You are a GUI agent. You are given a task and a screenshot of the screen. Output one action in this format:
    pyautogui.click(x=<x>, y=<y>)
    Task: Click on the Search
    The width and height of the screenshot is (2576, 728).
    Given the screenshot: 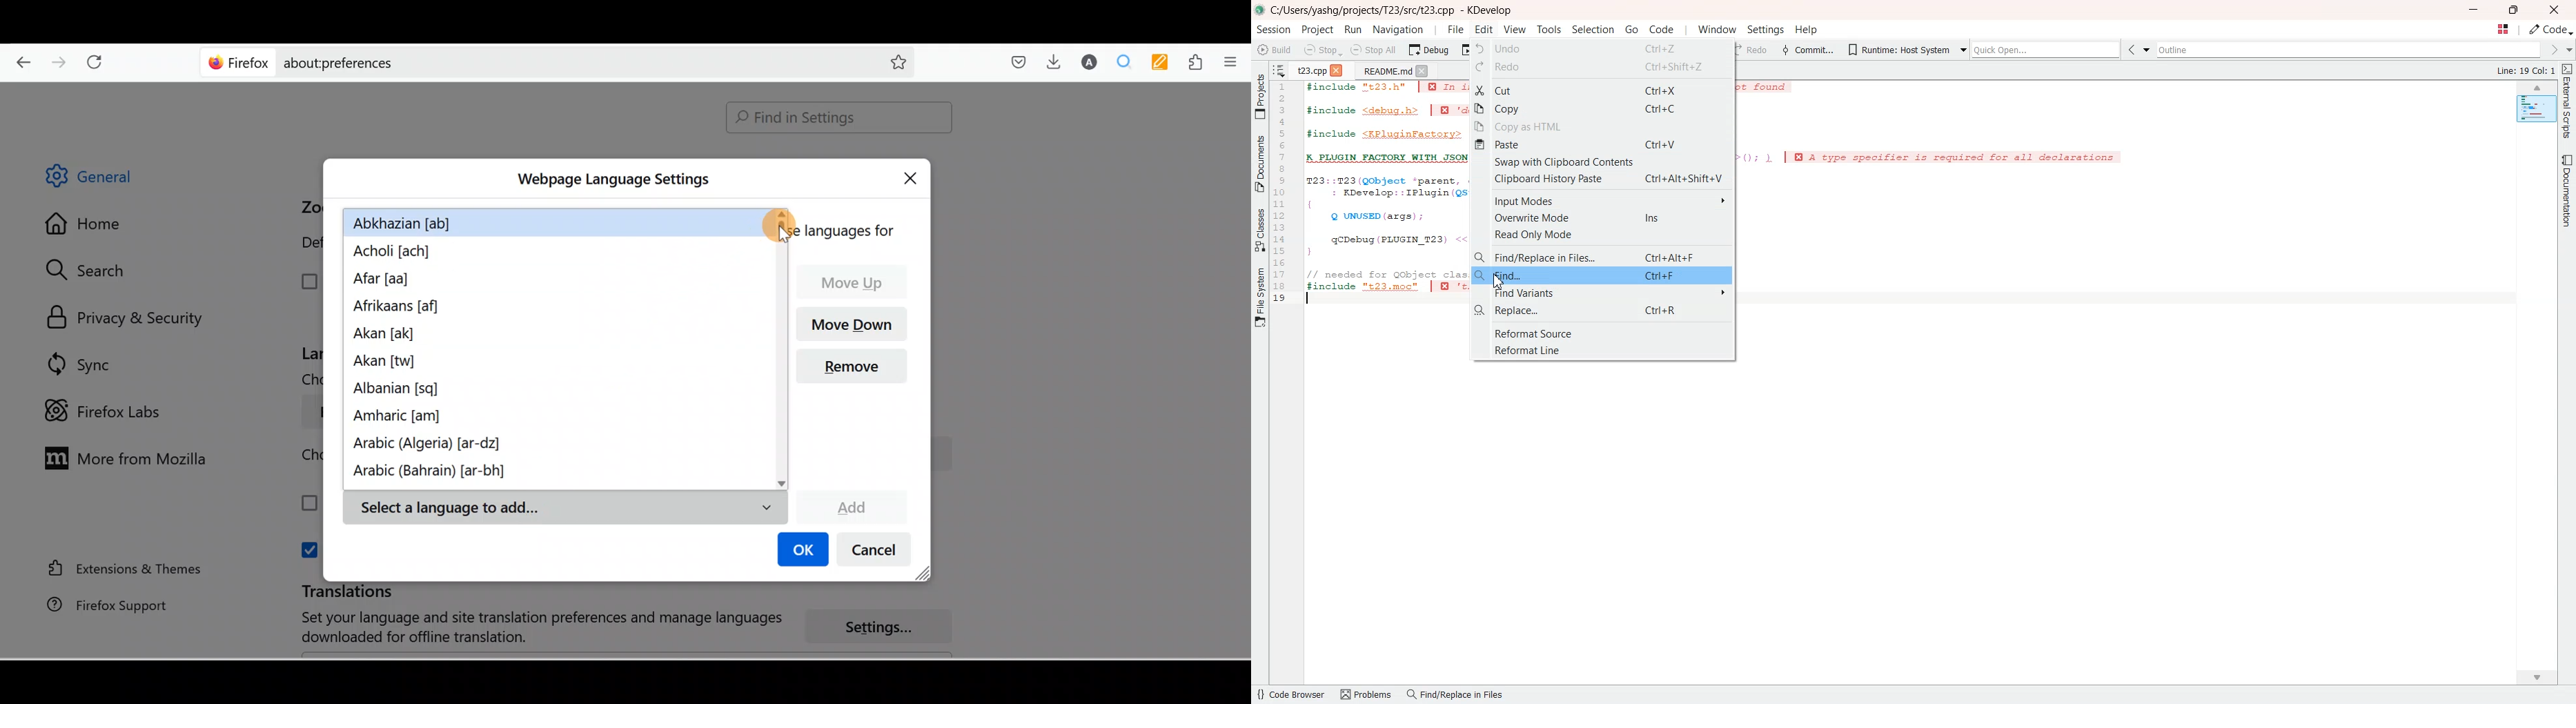 What is the action you would take?
    pyautogui.click(x=92, y=270)
    